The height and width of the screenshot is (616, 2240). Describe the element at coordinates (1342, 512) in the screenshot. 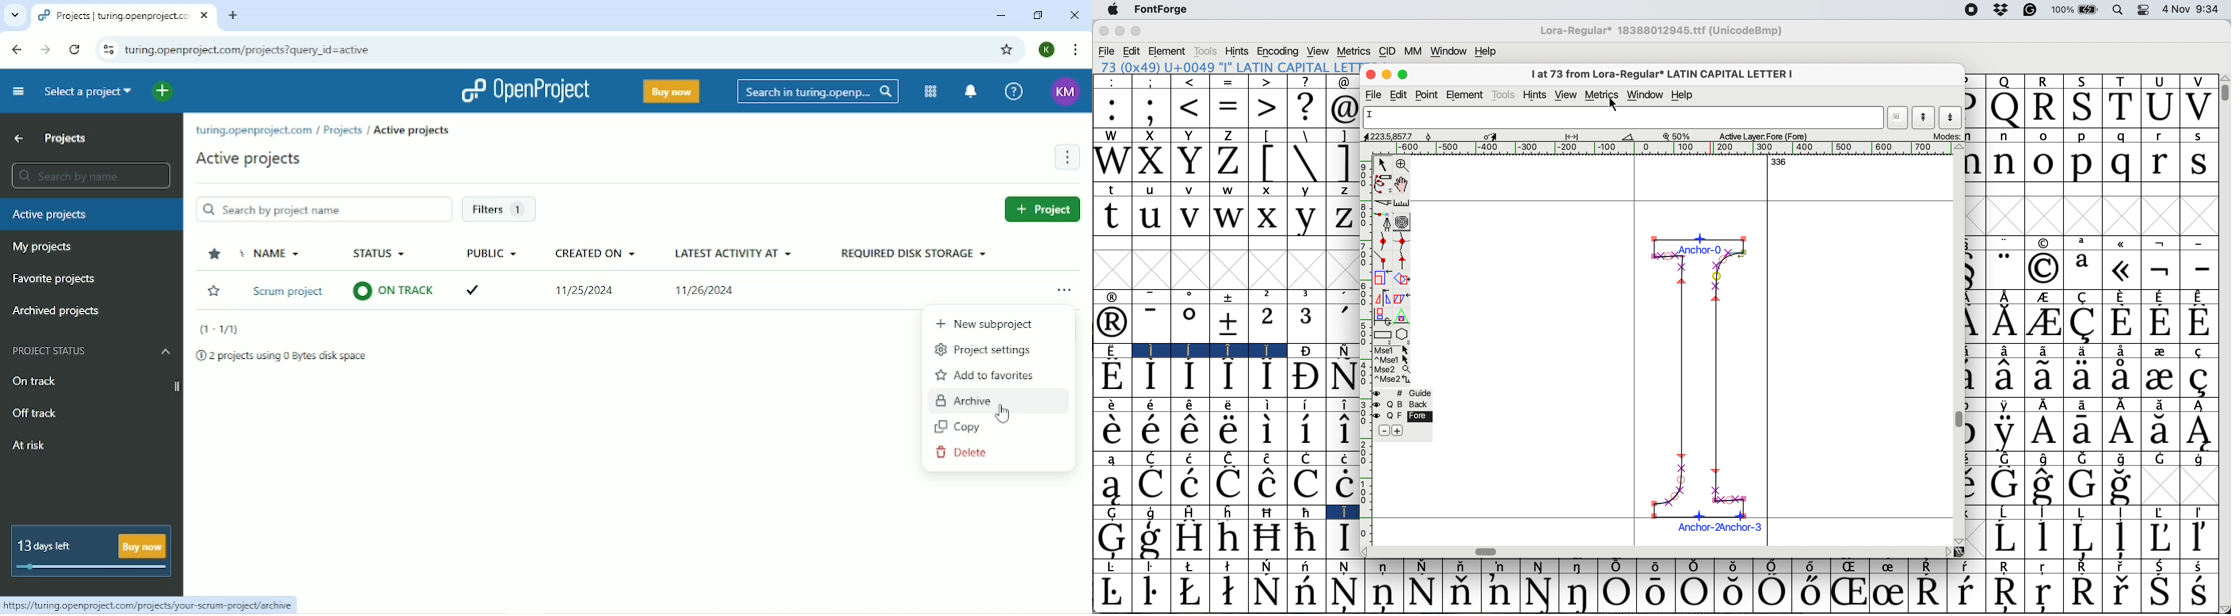

I see `I` at that location.